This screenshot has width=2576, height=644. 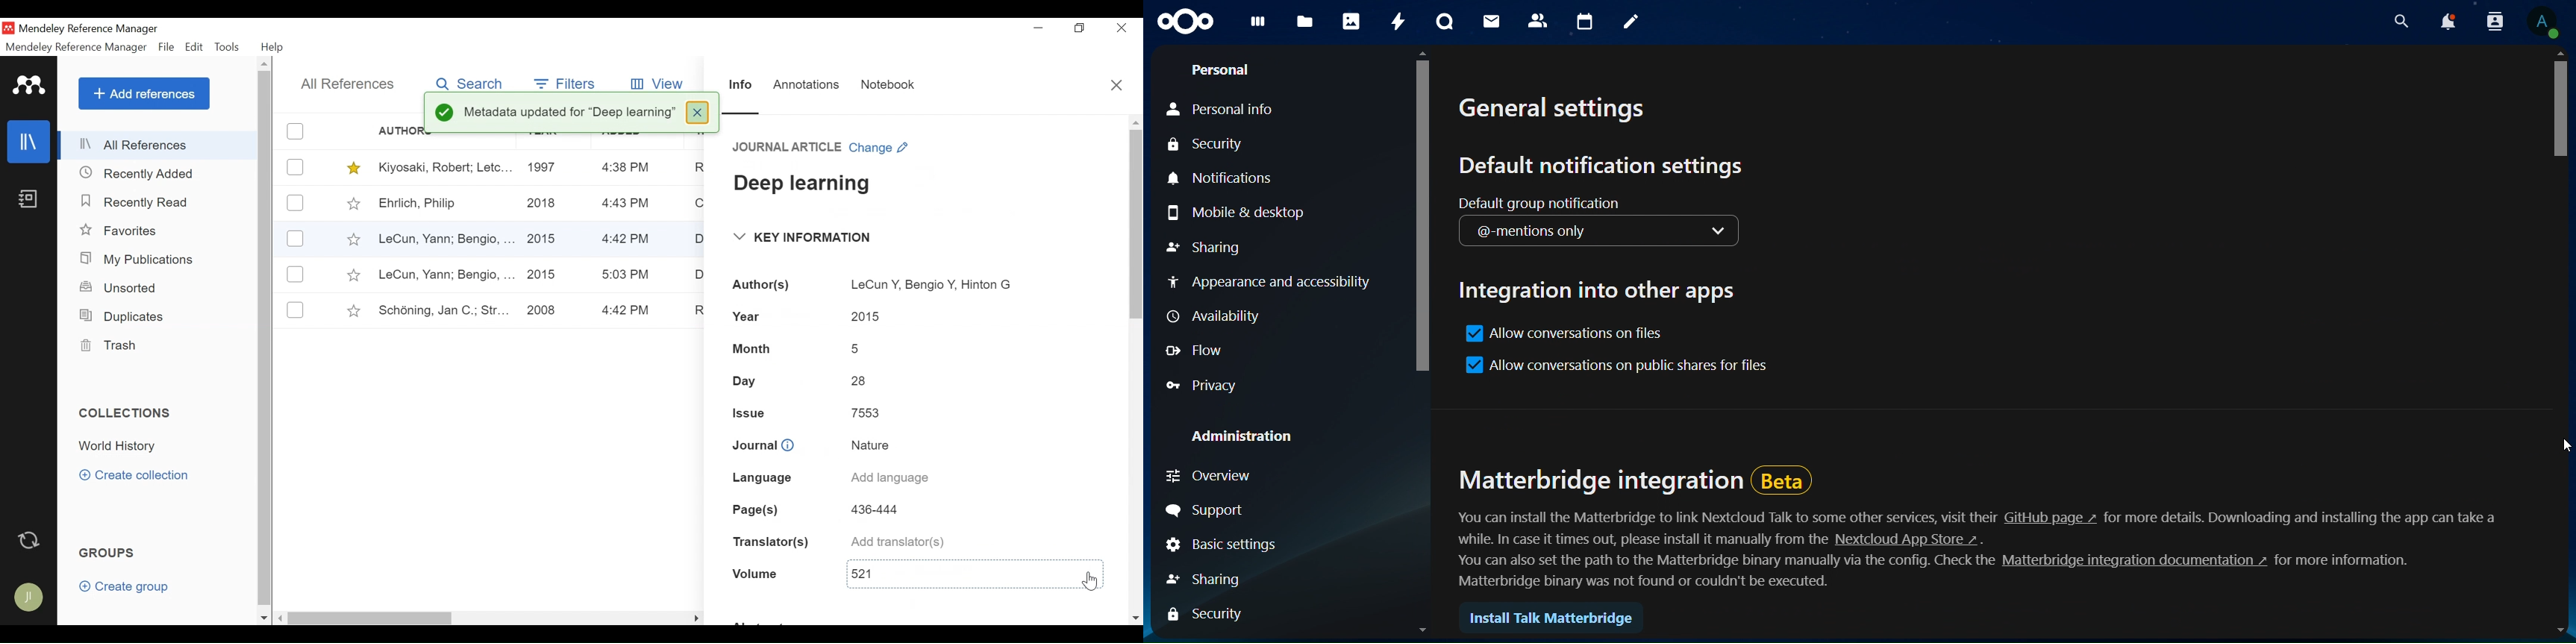 What do you see at coordinates (758, 285) in the screenshot?
I see `Author(s)` at bounding box center [758, 285].